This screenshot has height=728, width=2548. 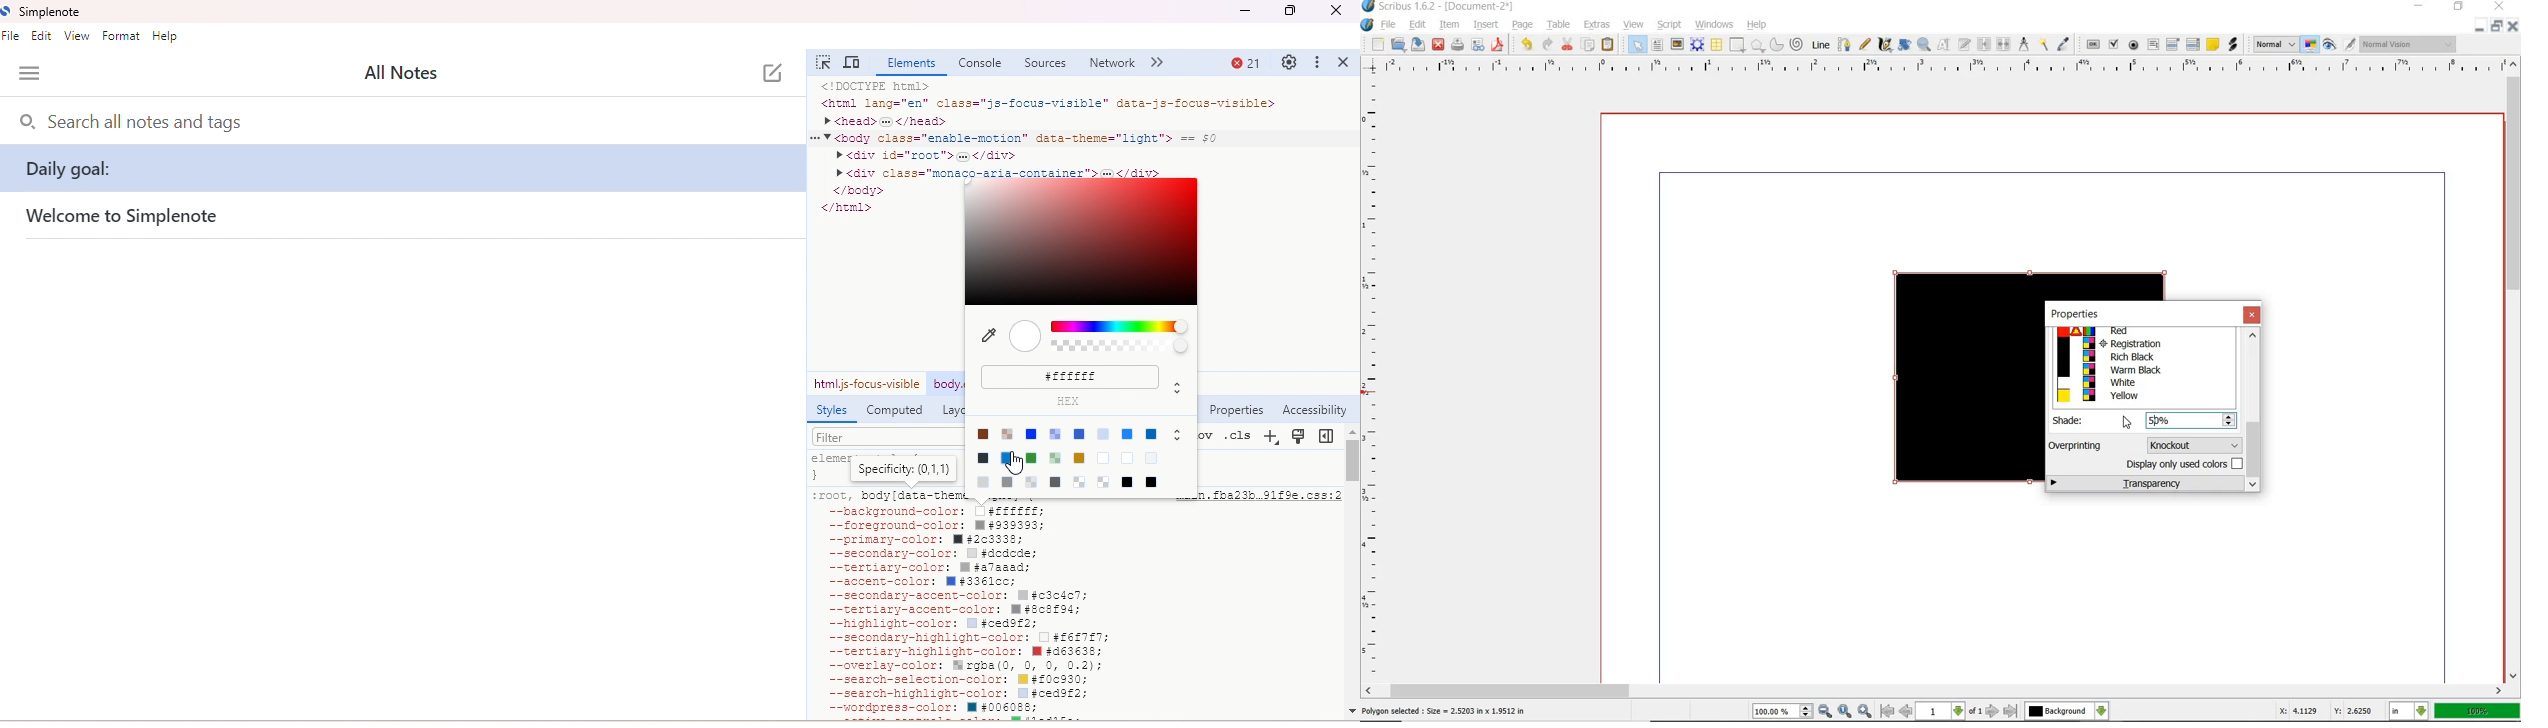 What do you see at coordinates (2139, 332) in the screenshot?
I see `Red` at bounding box center [2139, 332].